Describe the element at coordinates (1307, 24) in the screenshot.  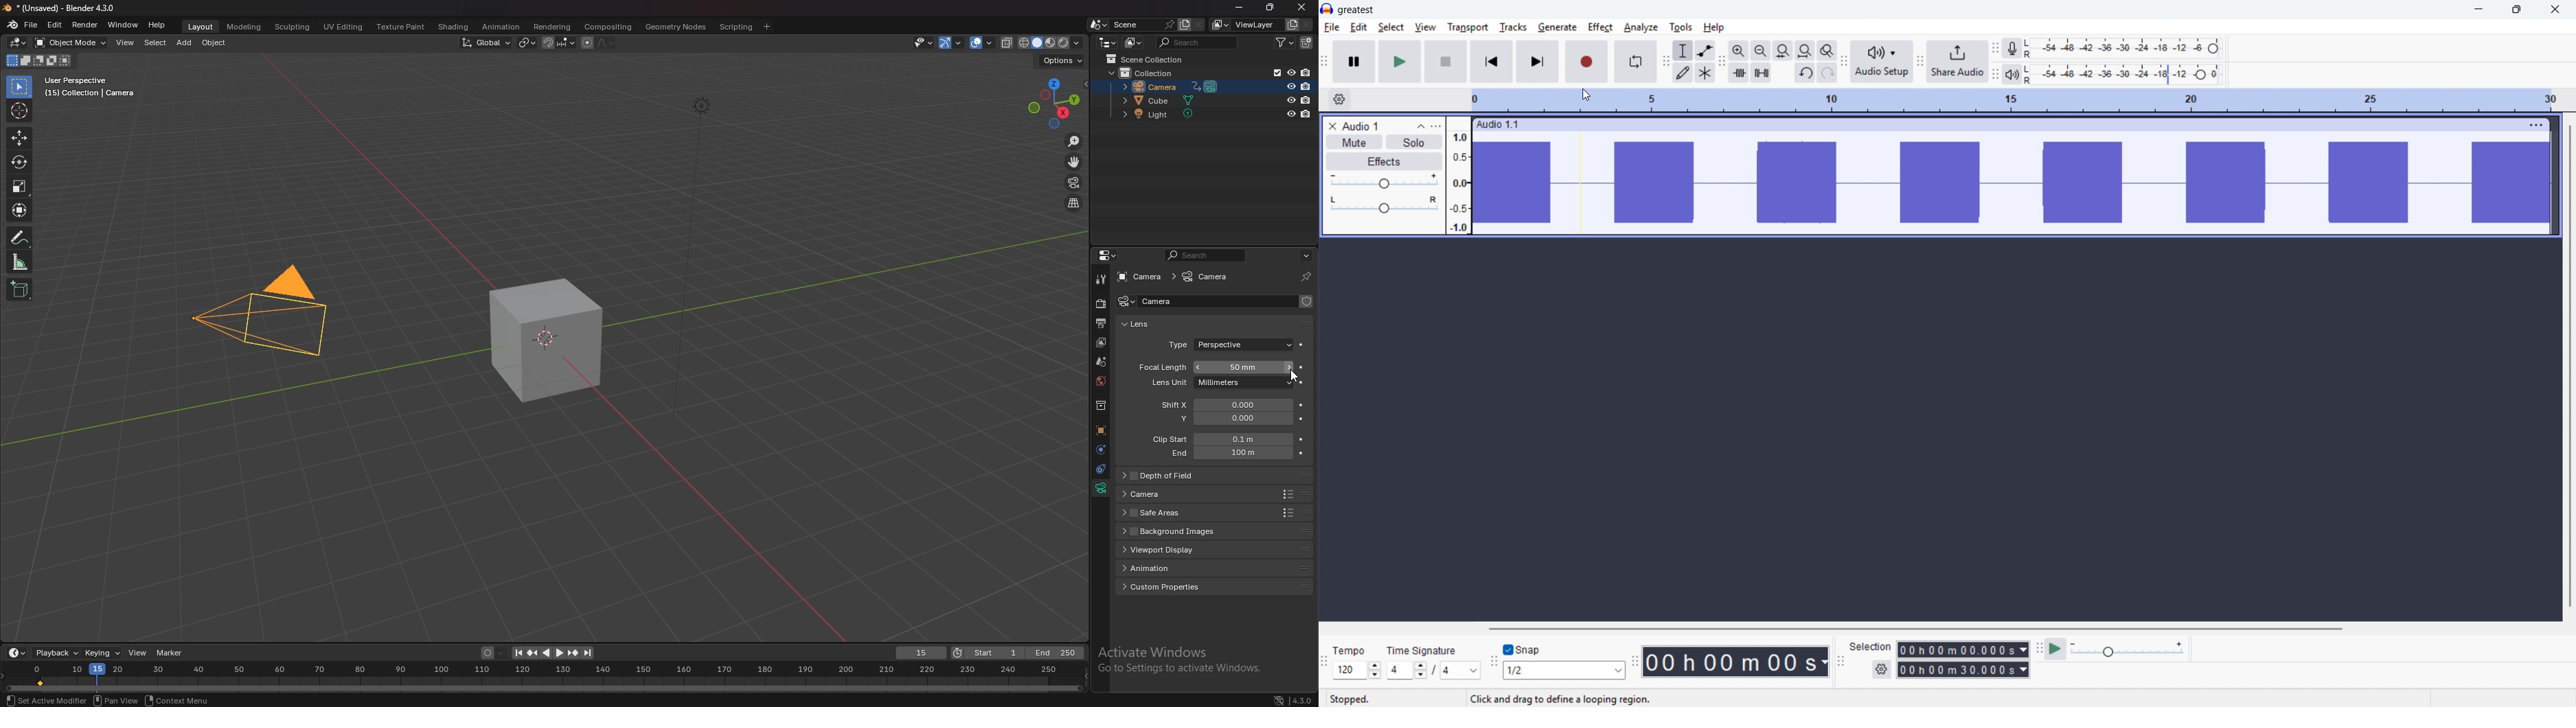
I see `remove viewlayer` at that location.